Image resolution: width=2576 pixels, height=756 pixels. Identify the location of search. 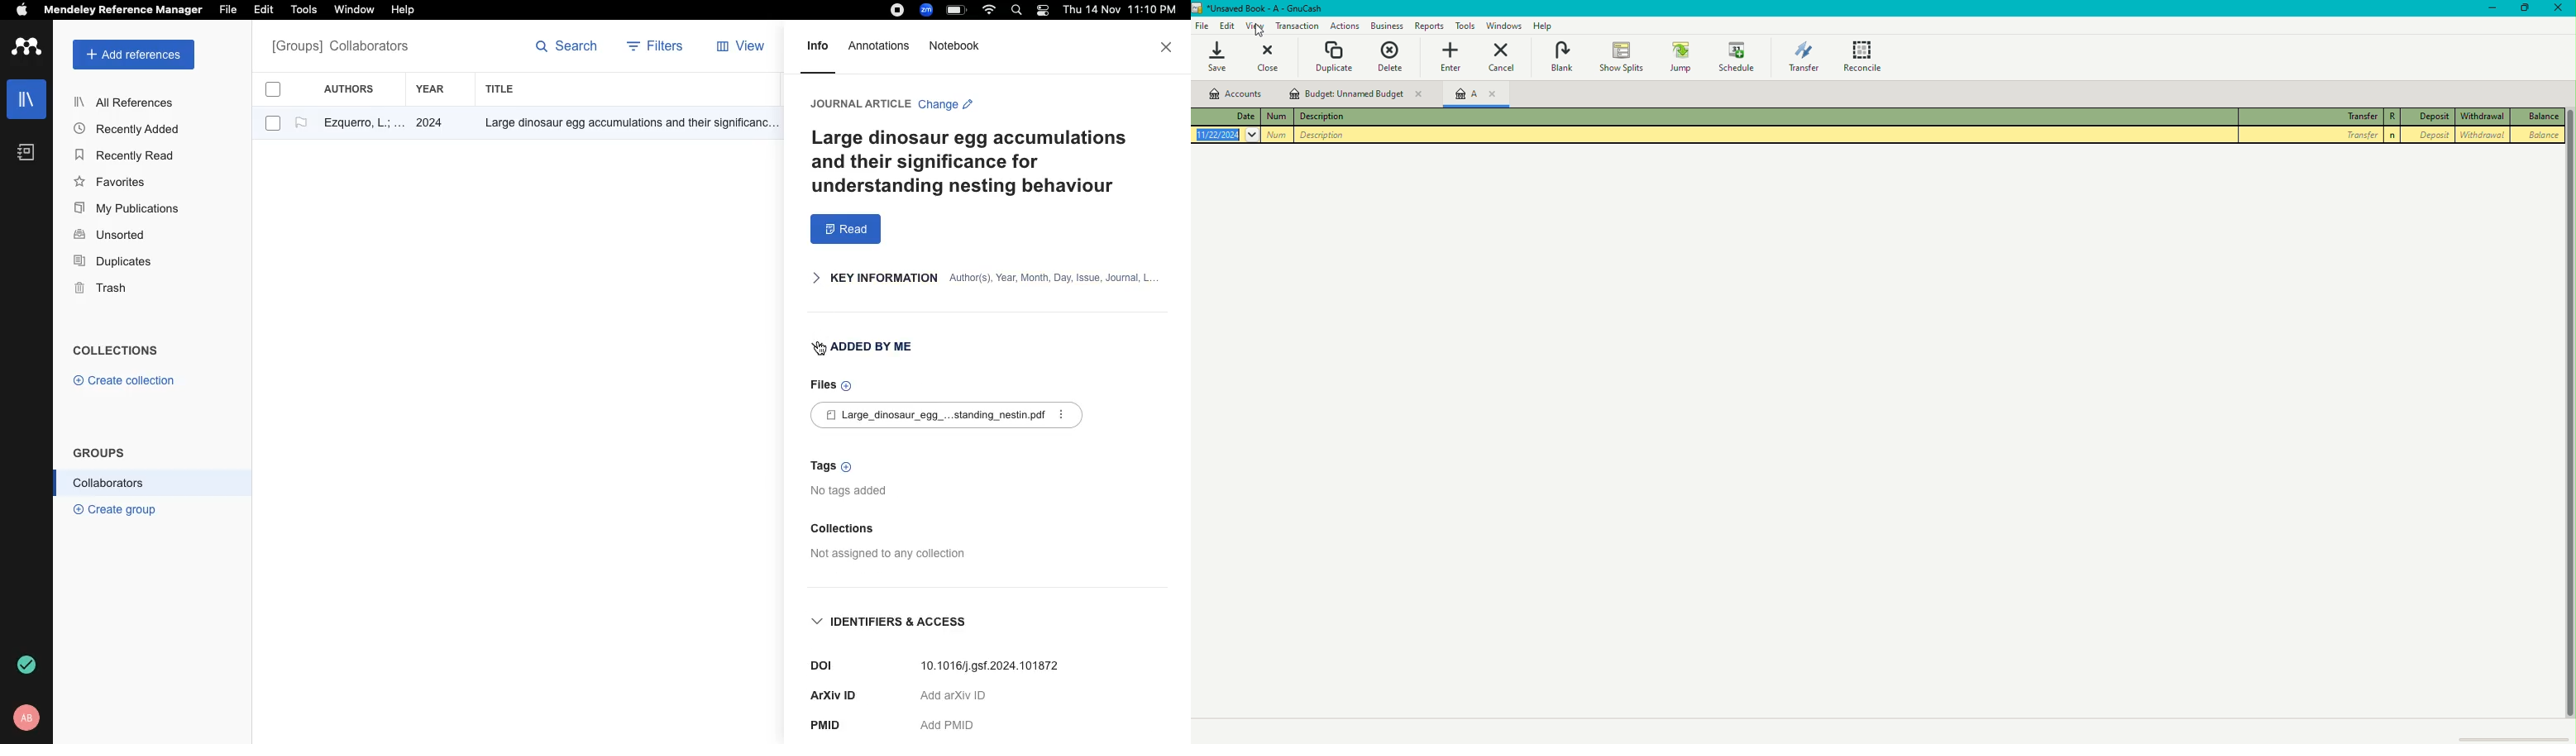
(567, 50).